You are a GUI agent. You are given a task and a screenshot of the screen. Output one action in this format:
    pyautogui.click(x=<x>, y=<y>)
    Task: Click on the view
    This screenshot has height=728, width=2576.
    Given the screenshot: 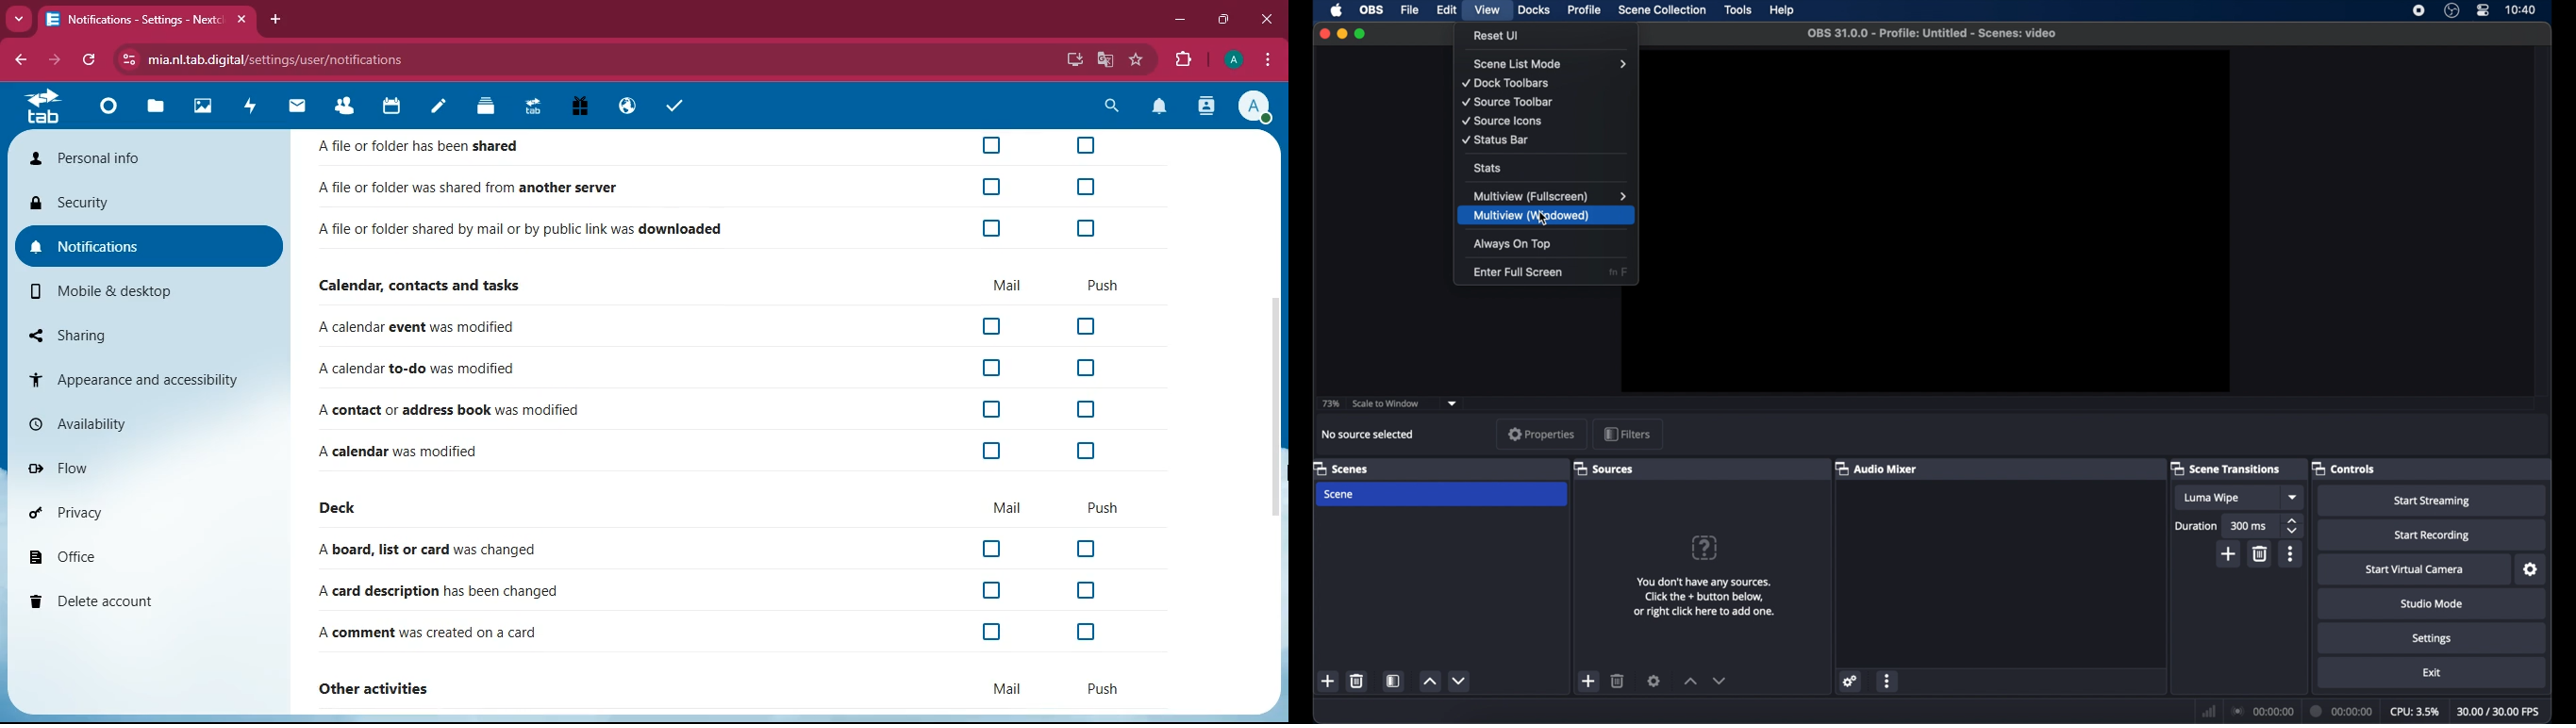 What is the action you would take?
    pyautogui.click(x=1488, y=10)
    